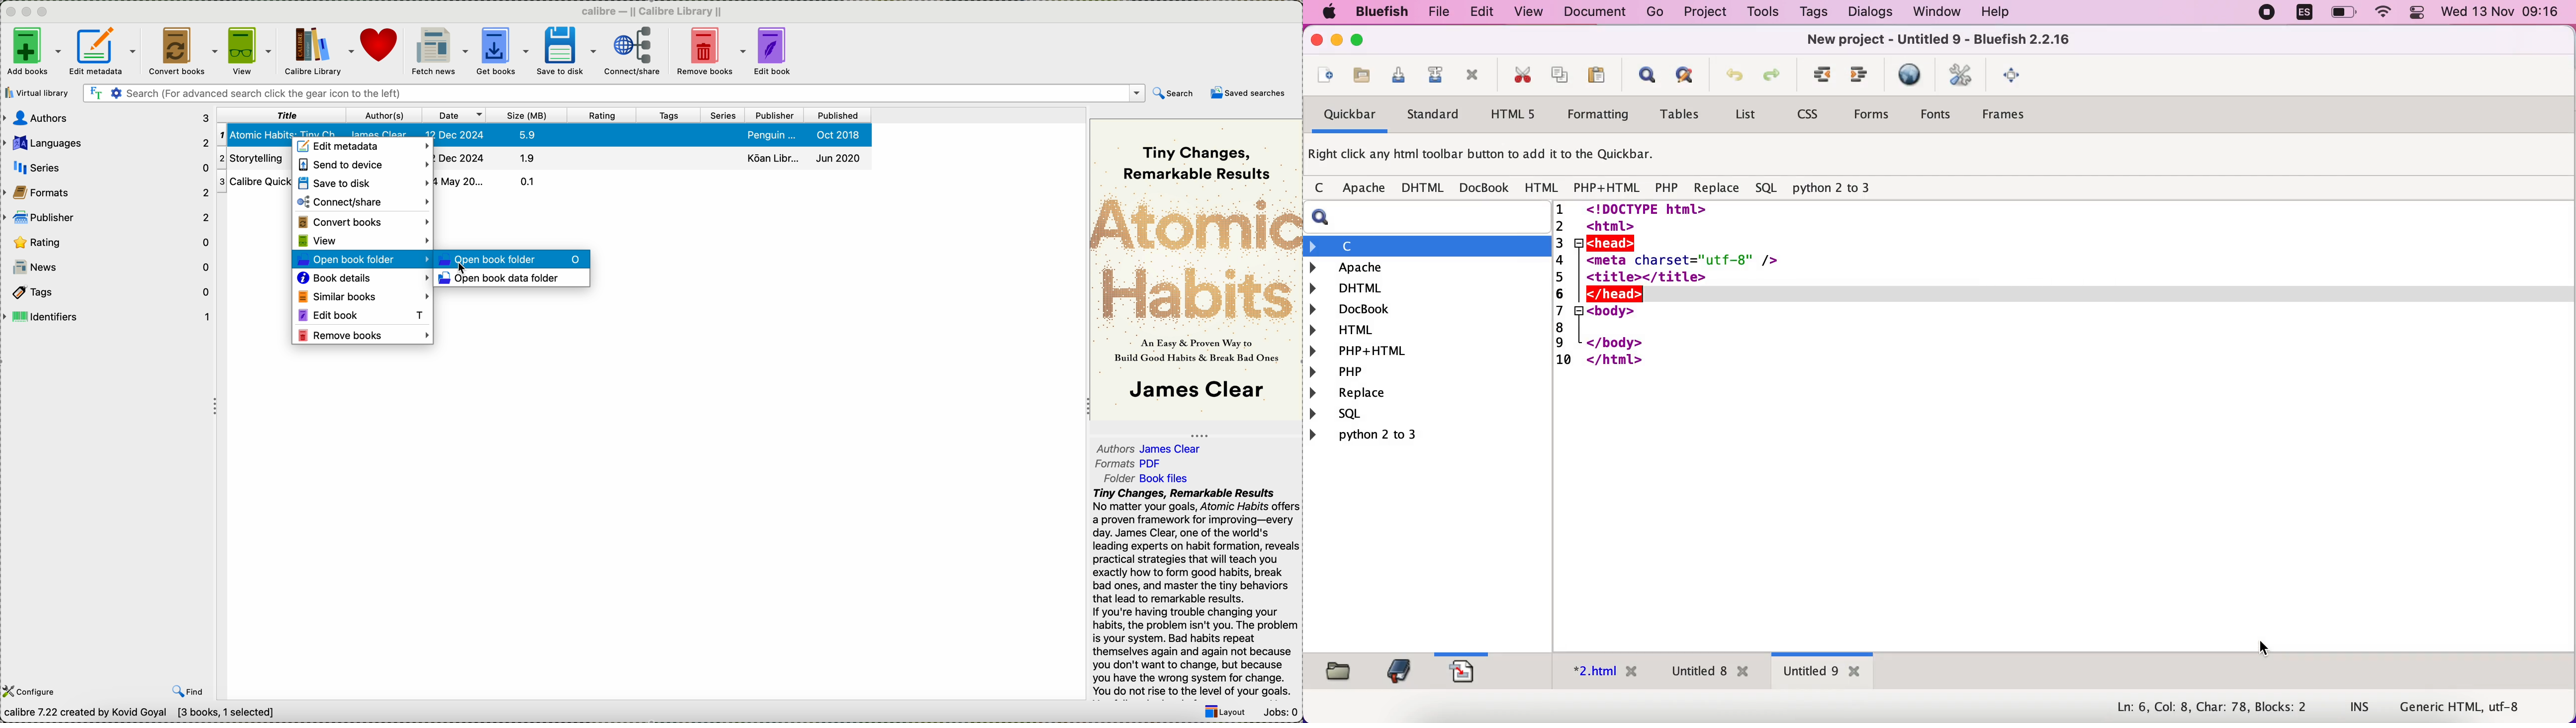 Image resolution: width=2576 pixels, height=728 pixels. What do you see at coordinates (107, 118) in the screenshot?
I see `authors` at bounding box center [107, 118].